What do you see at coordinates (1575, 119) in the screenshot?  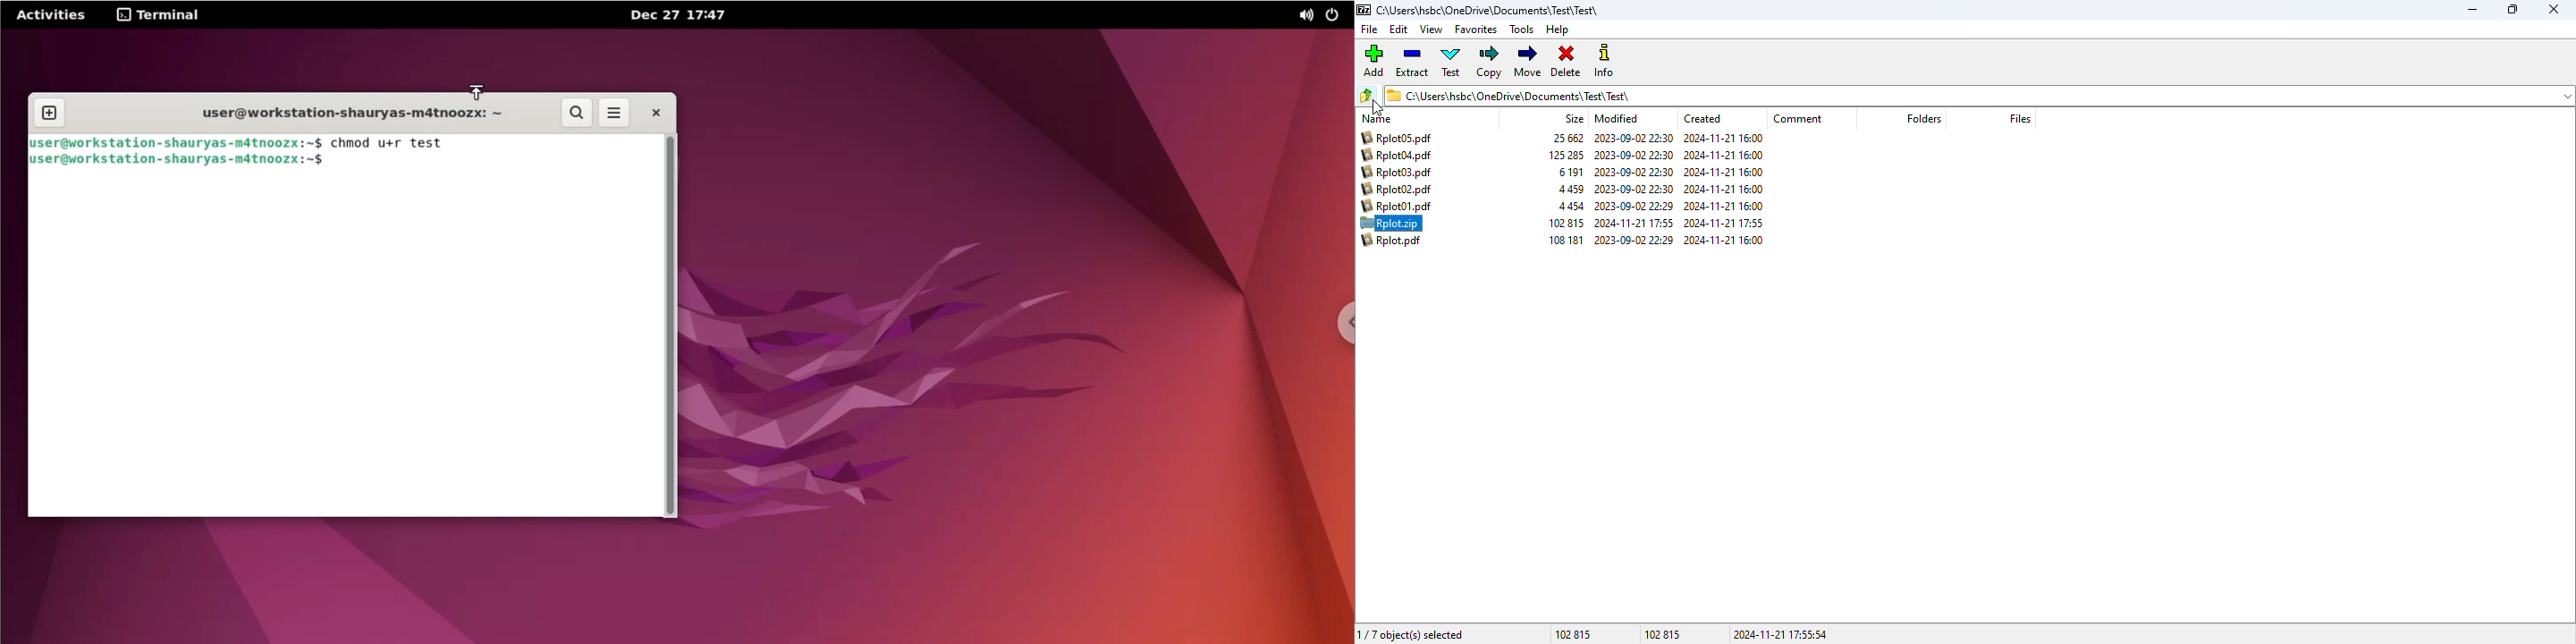 I see `size` at bounding box center [1575, 119].